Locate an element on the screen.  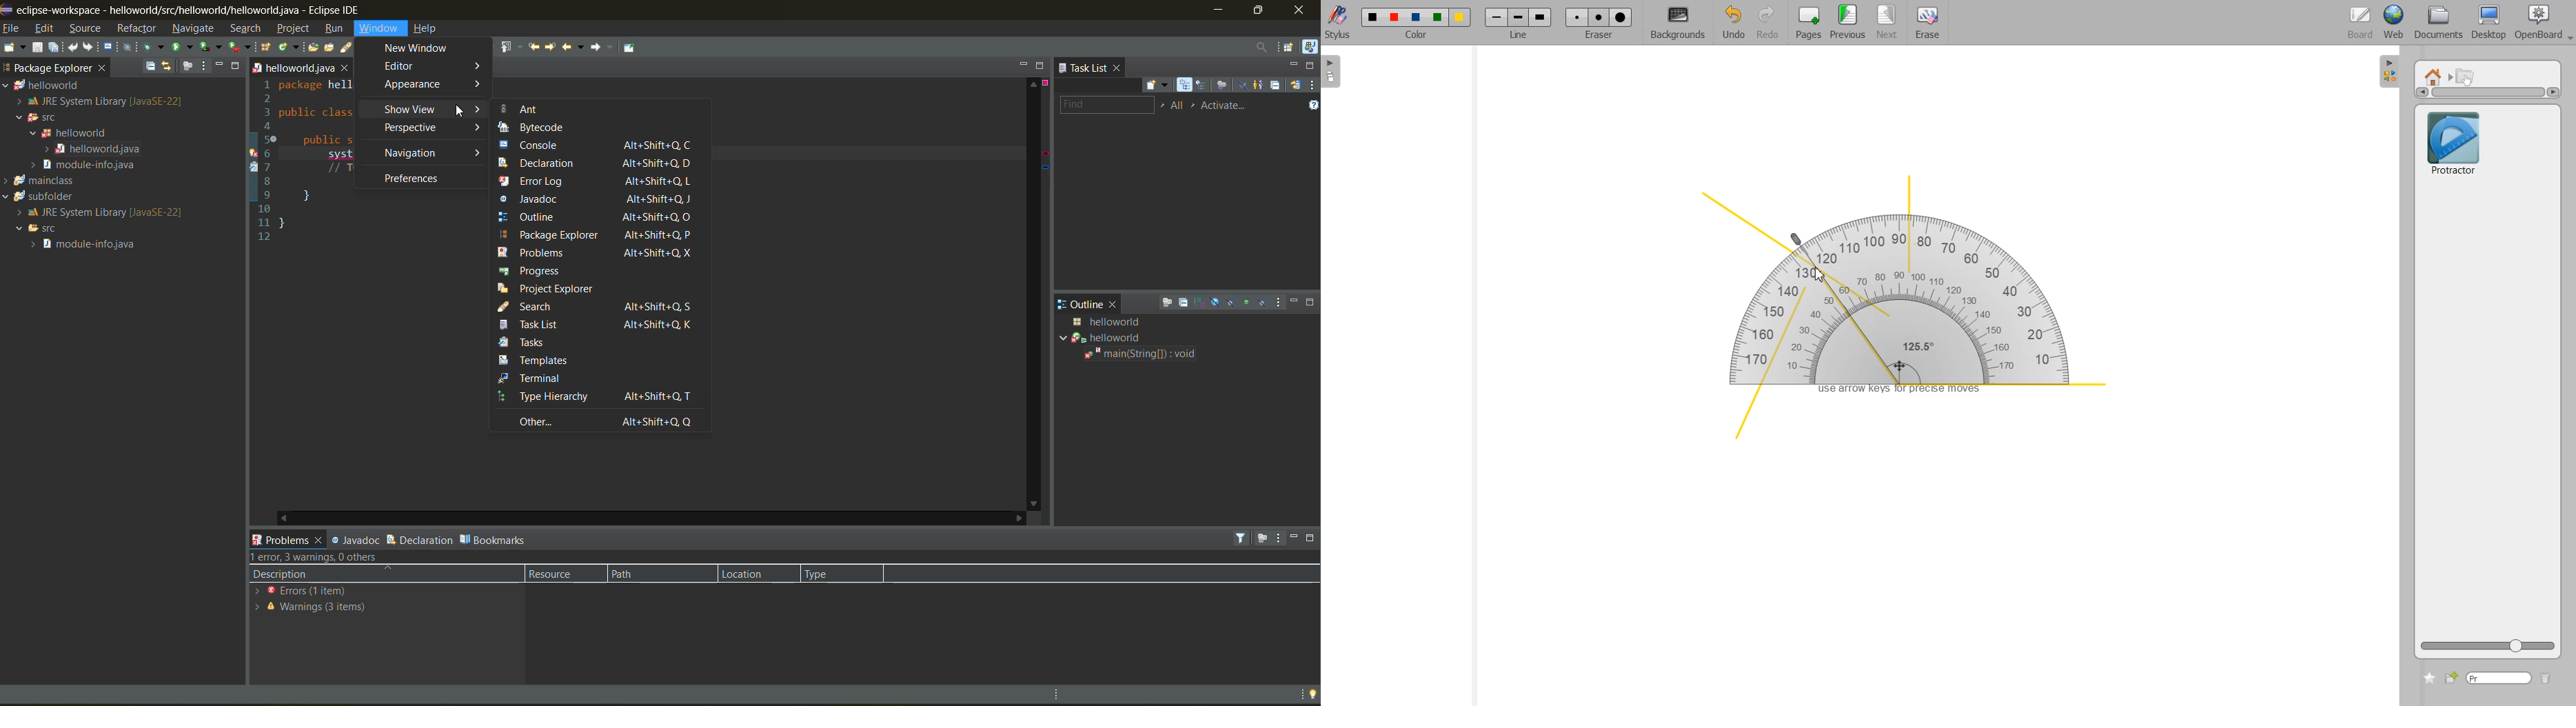
Cursor is located at coordinates (1821, 274).